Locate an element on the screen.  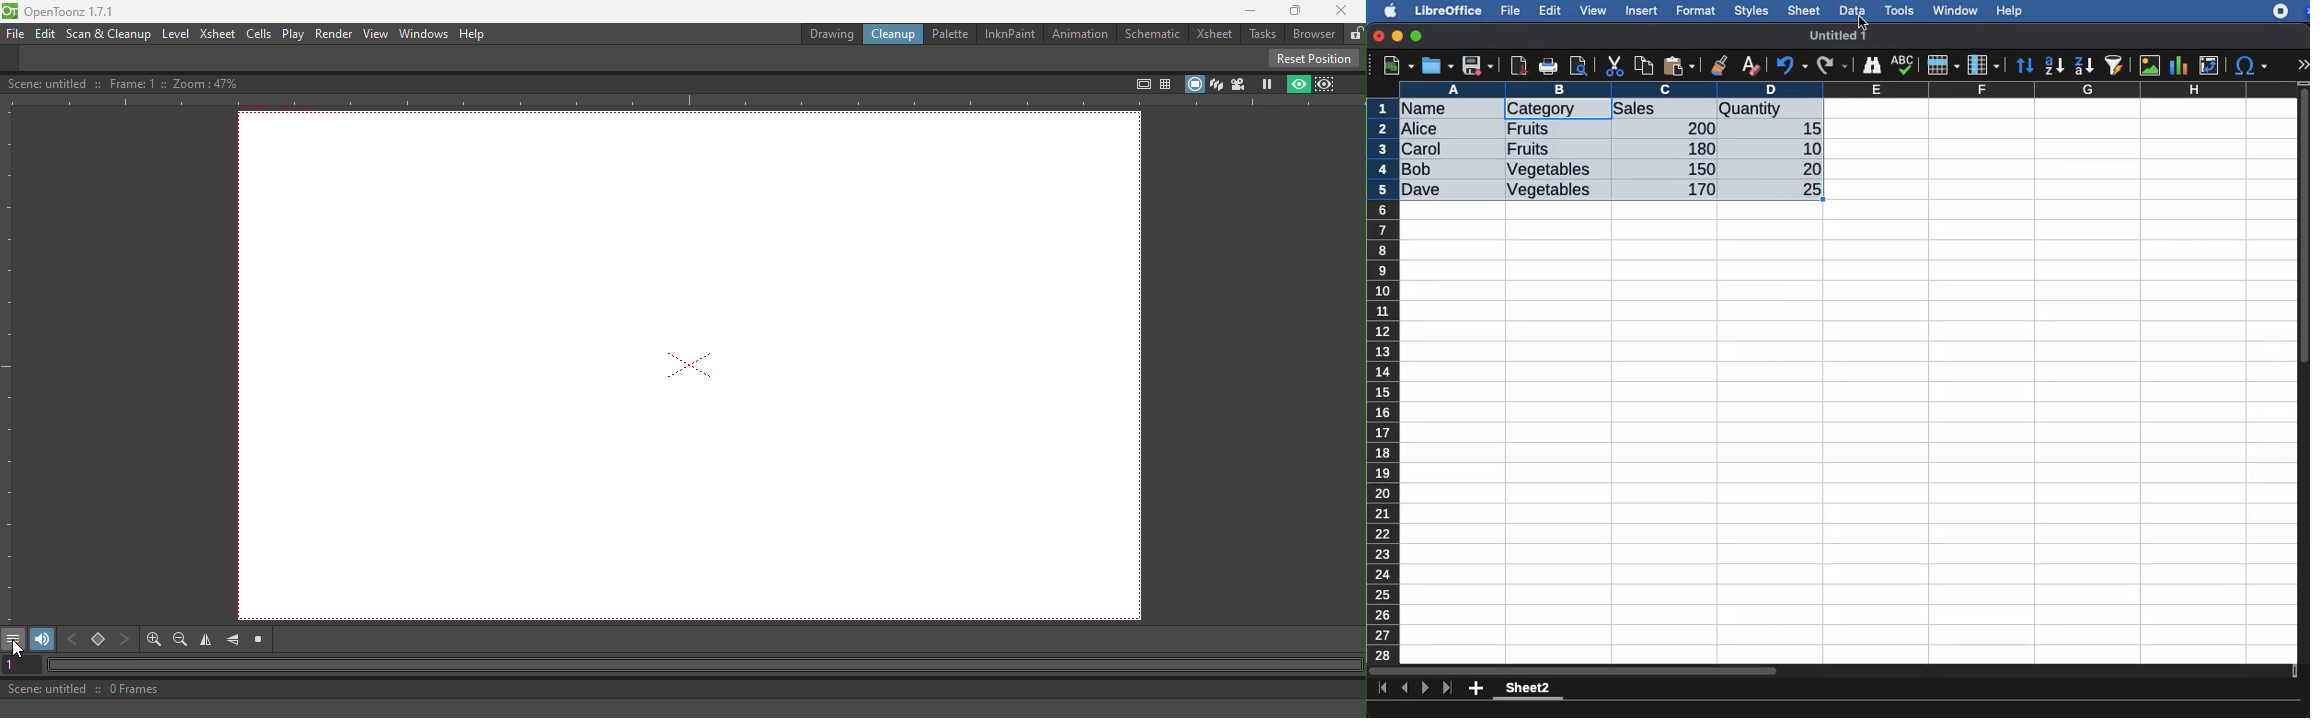
20 is located at coordinates (1805, 168).